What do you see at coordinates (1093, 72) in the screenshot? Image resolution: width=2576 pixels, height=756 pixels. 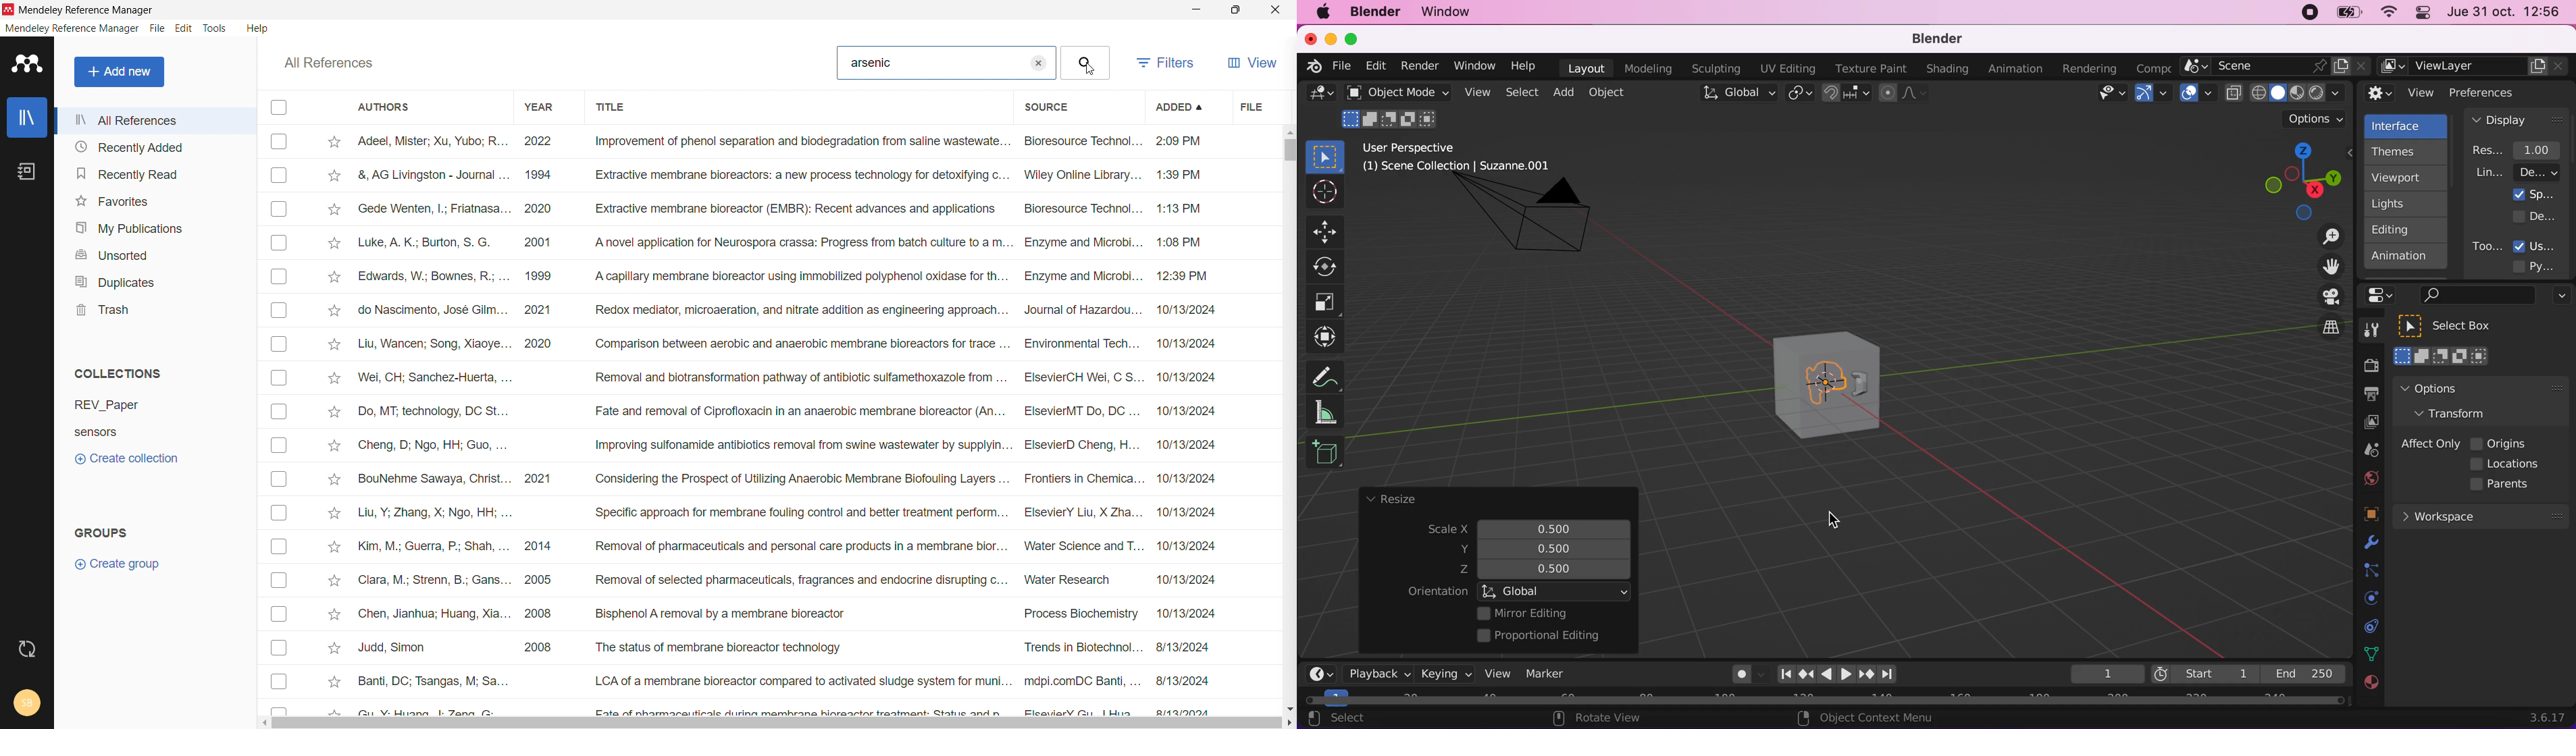 I see `Cursor` at bounding box center [1093, 72].